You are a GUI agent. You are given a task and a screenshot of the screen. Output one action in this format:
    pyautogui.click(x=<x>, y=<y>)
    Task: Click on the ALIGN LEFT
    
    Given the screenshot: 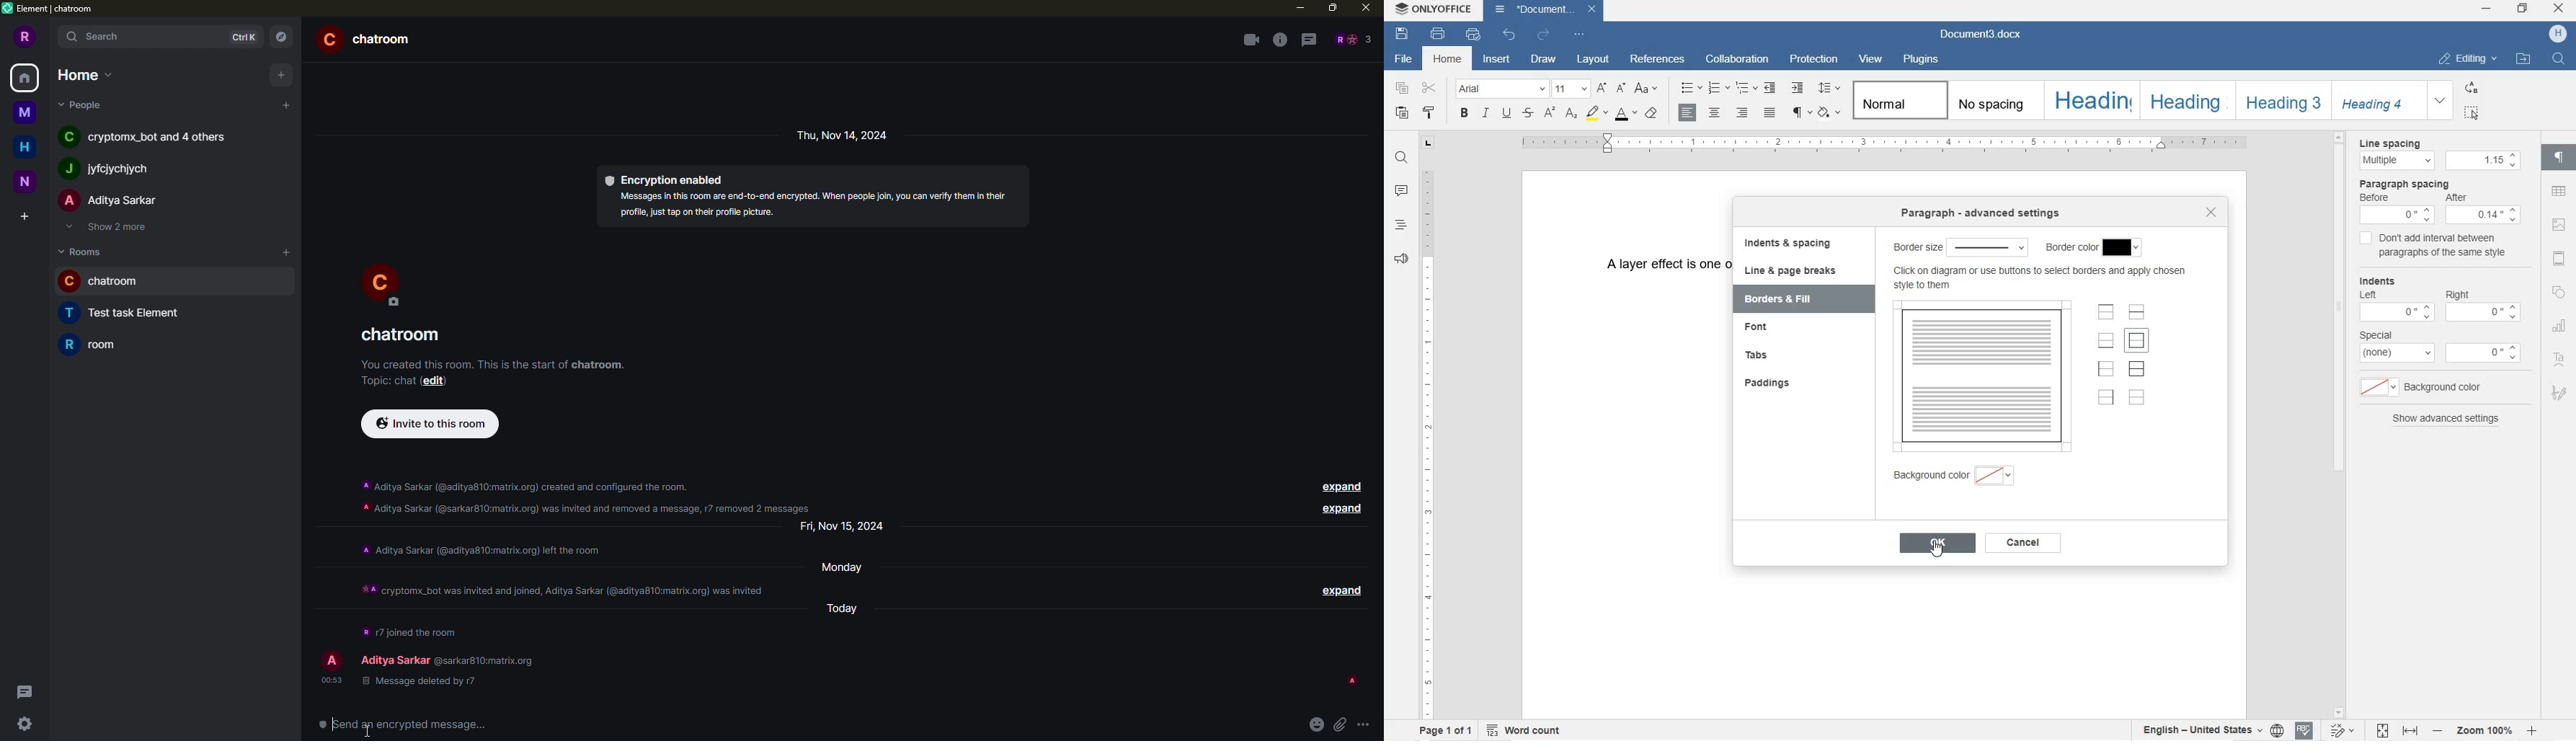 What is the action you would take?
    pyautogui.click(x=1690, y=112)
    